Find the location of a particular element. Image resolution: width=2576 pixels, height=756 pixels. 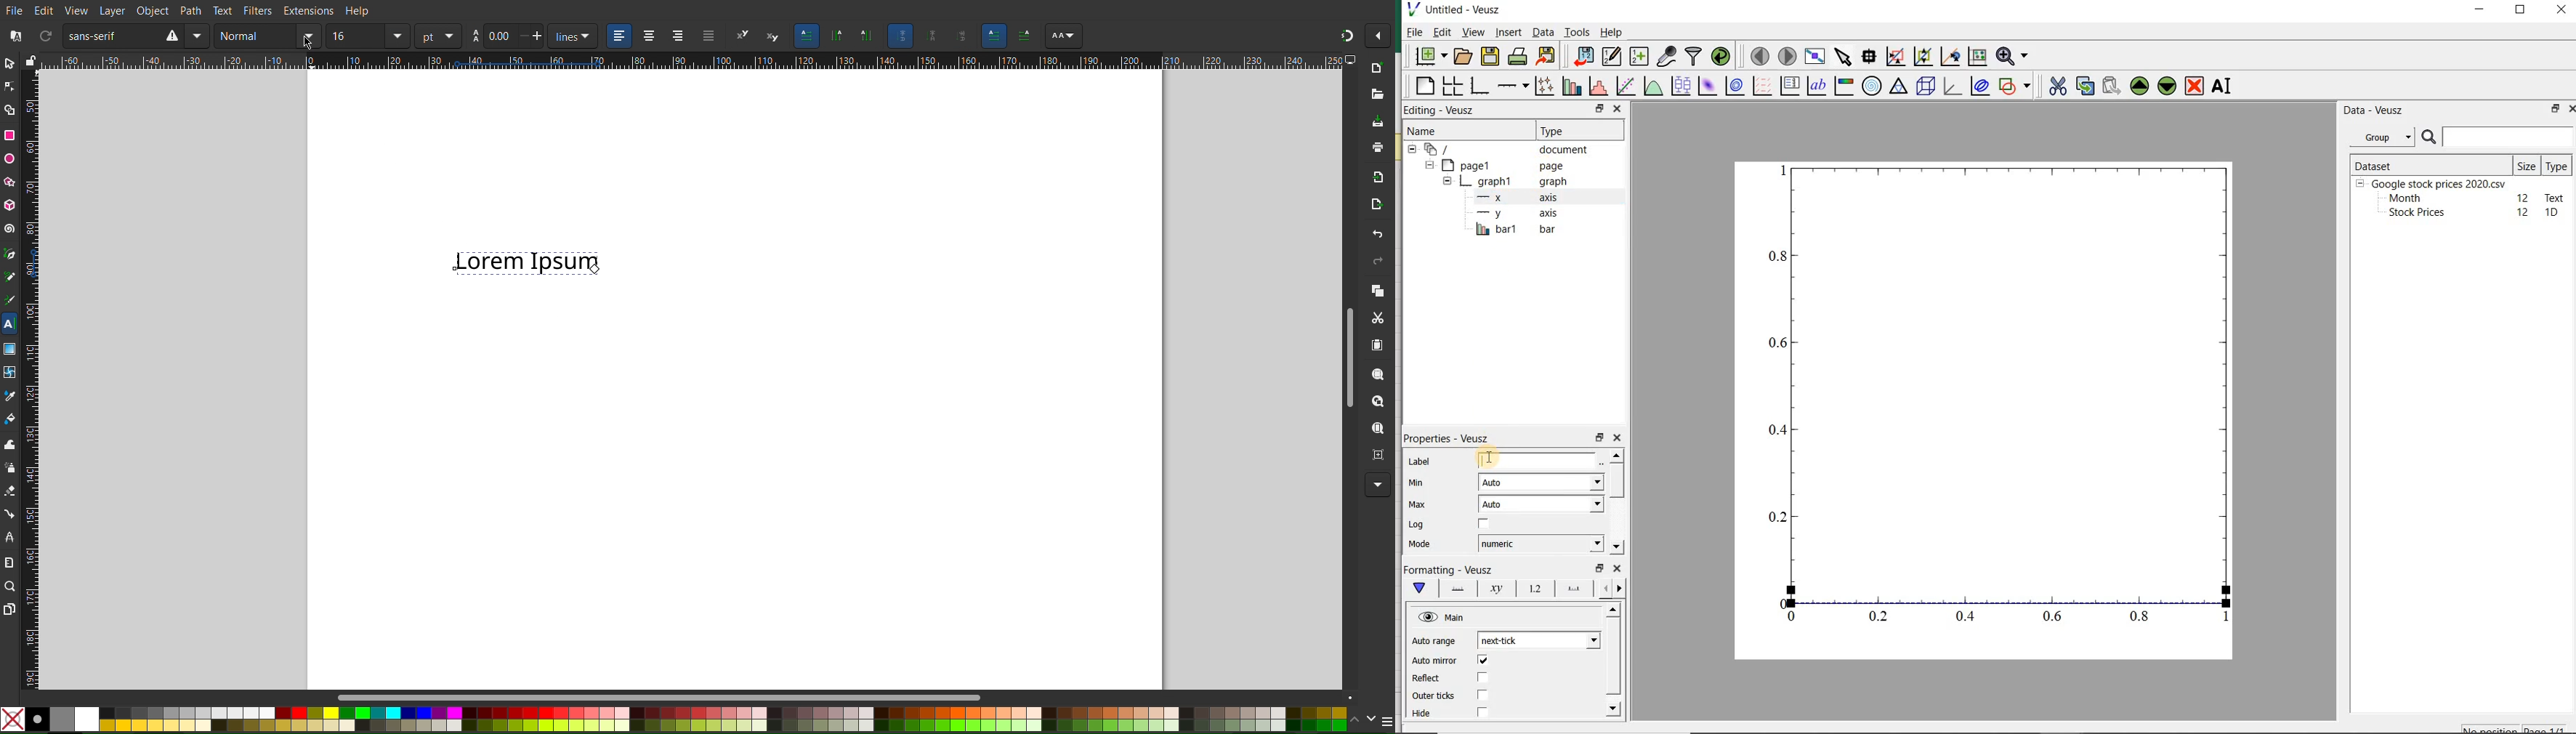

reload linked datasets is located at coordinates (1723, 57).